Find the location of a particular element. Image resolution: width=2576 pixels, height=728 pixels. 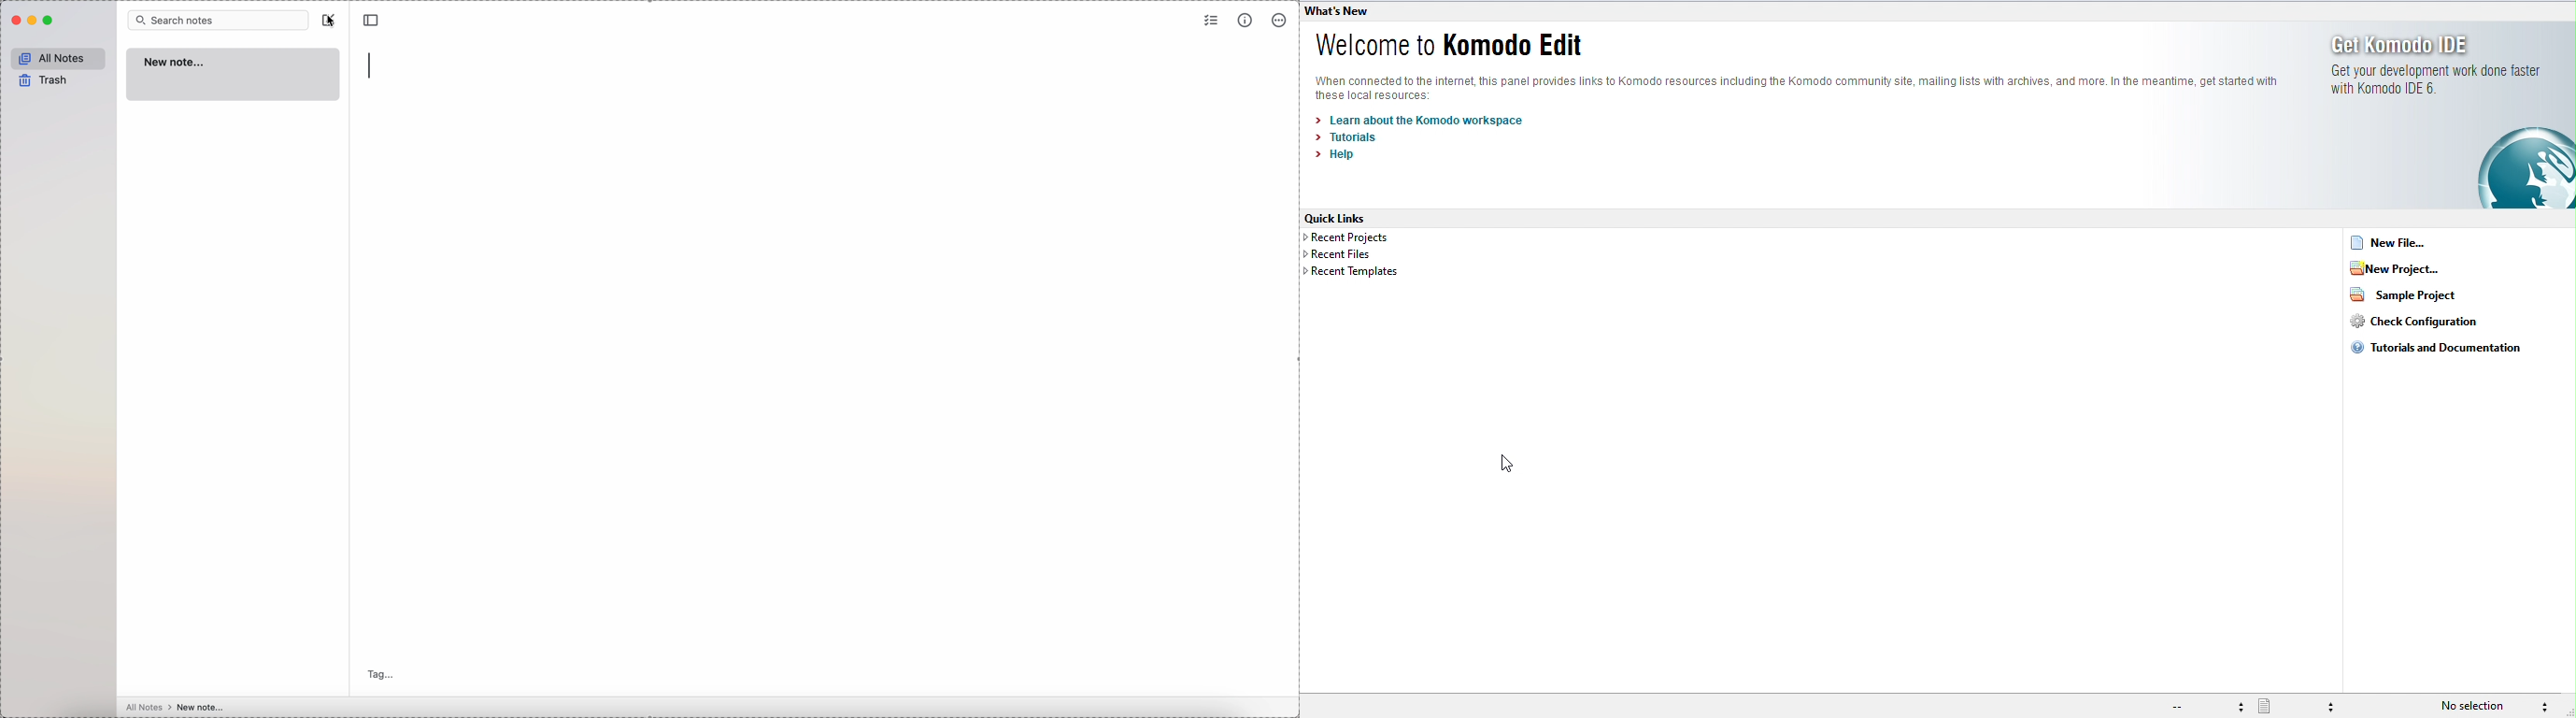

all notes is located at coordinates (146, 708).